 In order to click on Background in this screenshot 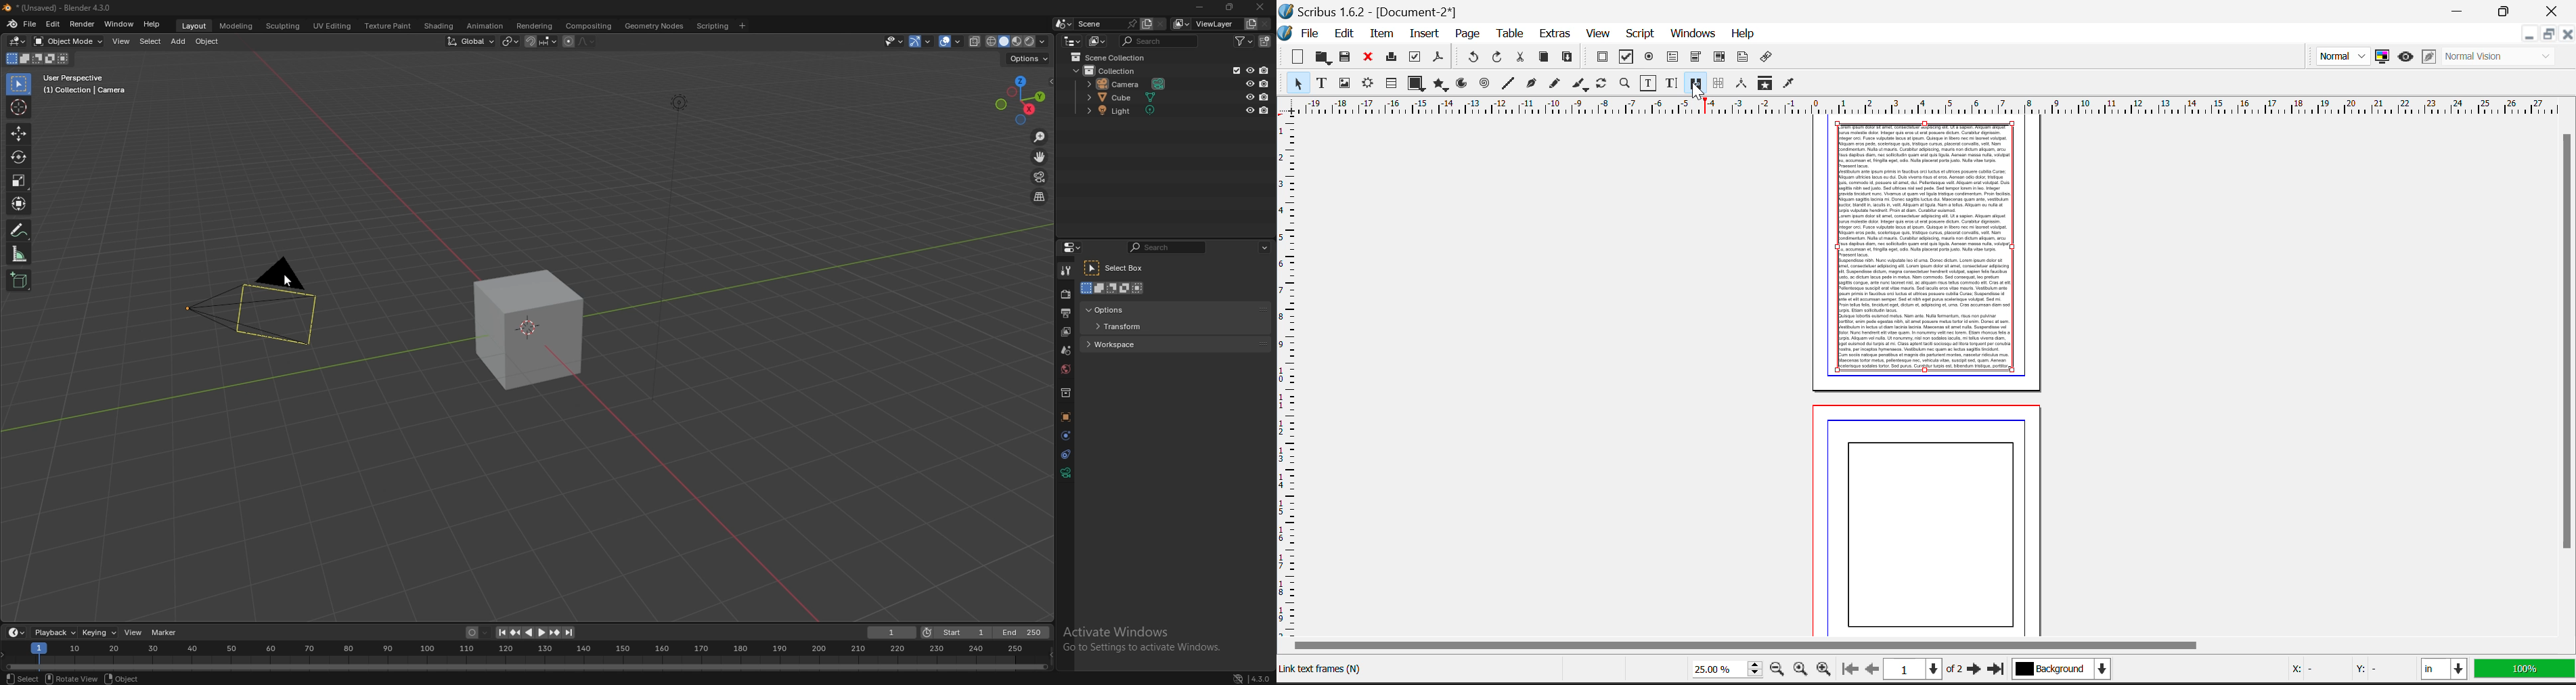, I will do `click(2071, 671)`.